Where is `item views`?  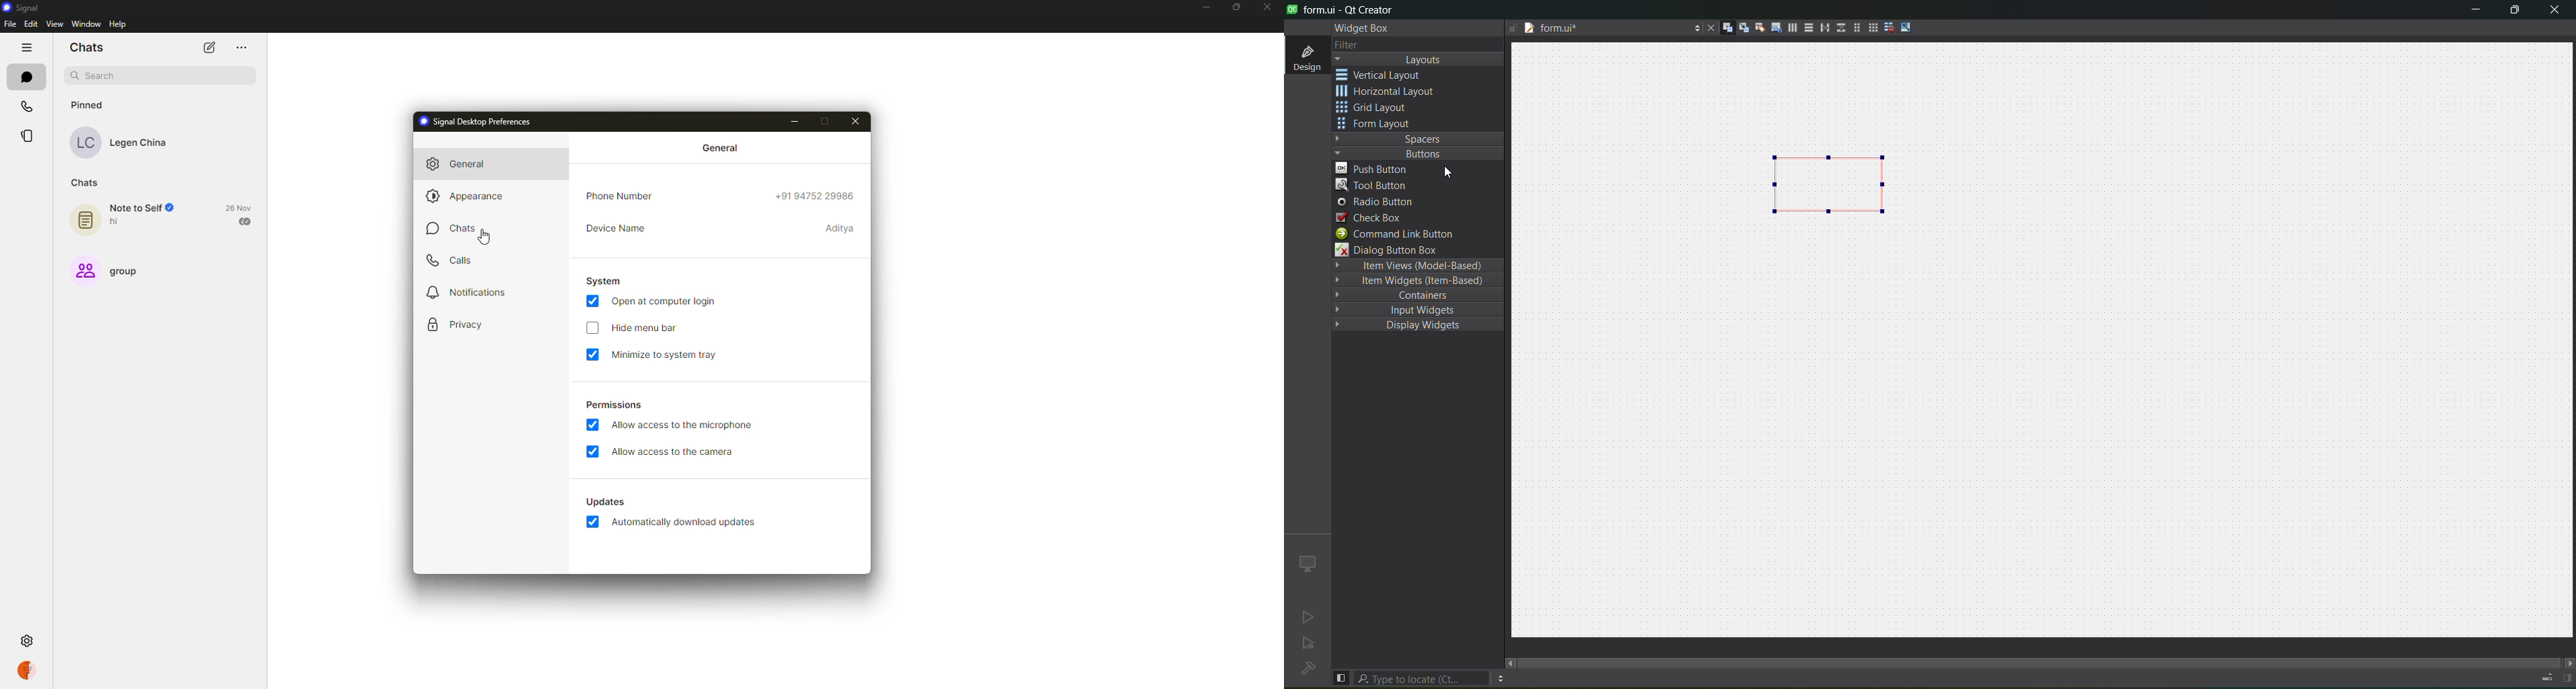
item views is located at coordinates (1416, 265).